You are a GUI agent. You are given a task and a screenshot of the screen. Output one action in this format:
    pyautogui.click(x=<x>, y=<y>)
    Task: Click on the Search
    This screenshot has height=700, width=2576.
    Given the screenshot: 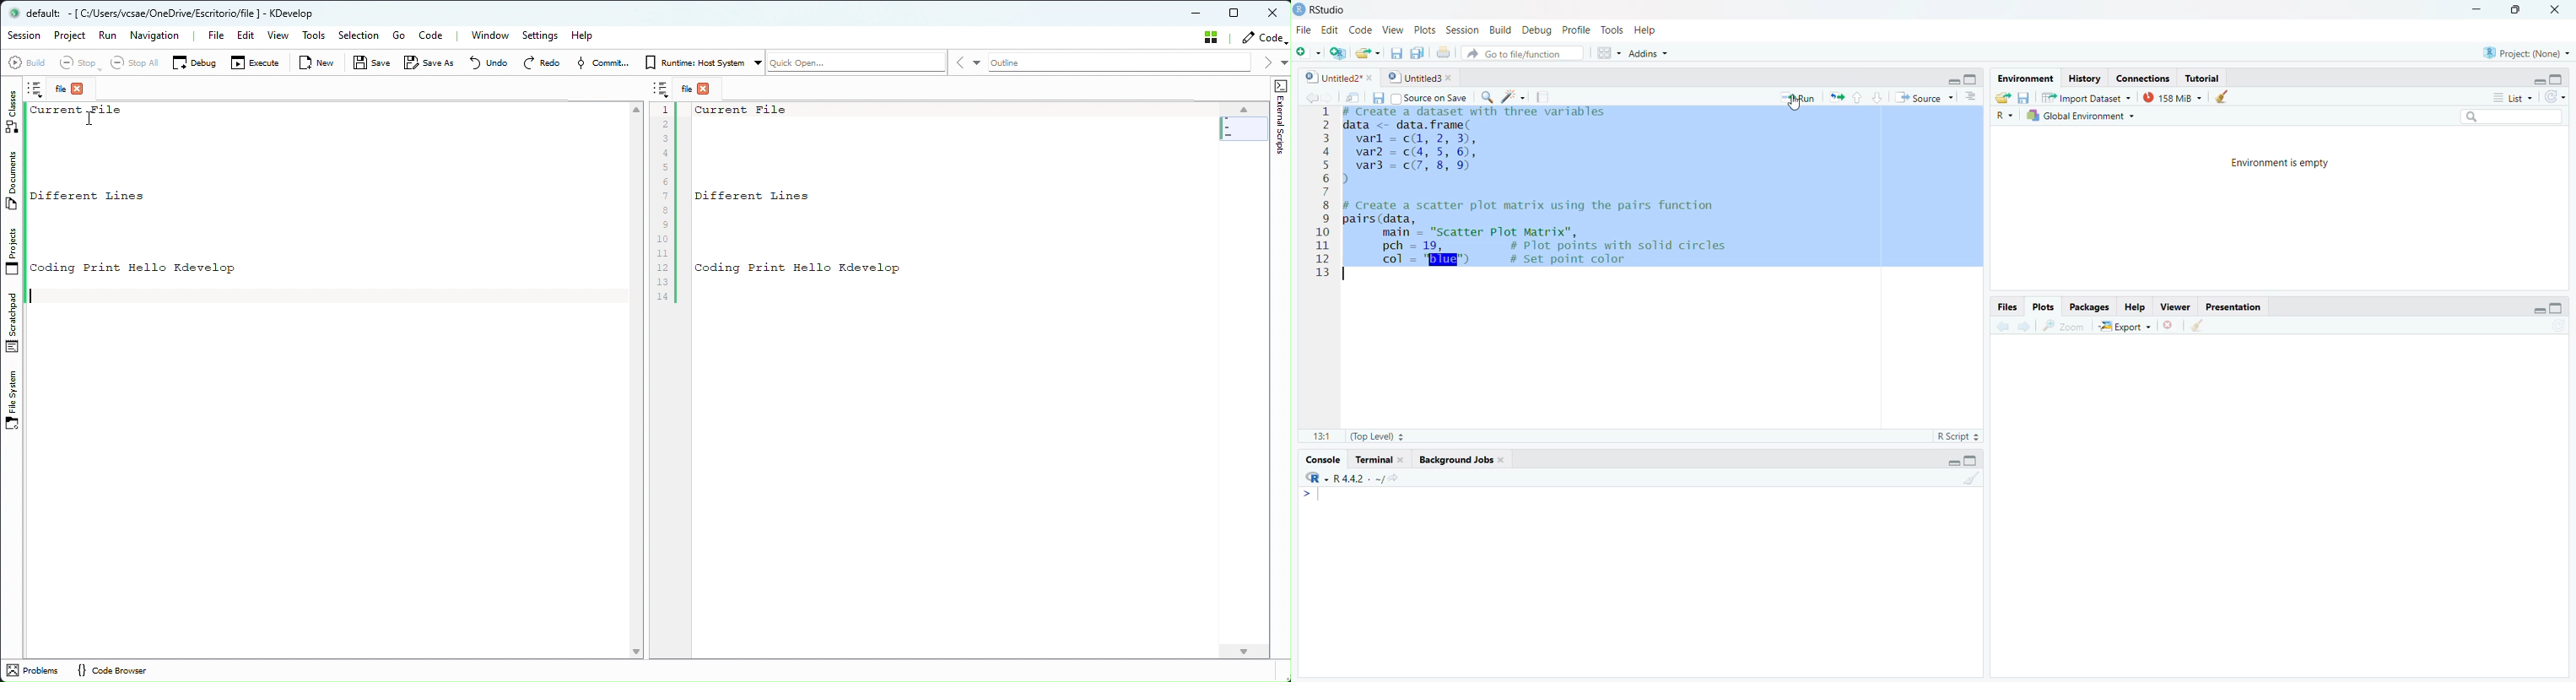 What is the action you would take?
    pyautogui.click(x=2517, y=115)
    